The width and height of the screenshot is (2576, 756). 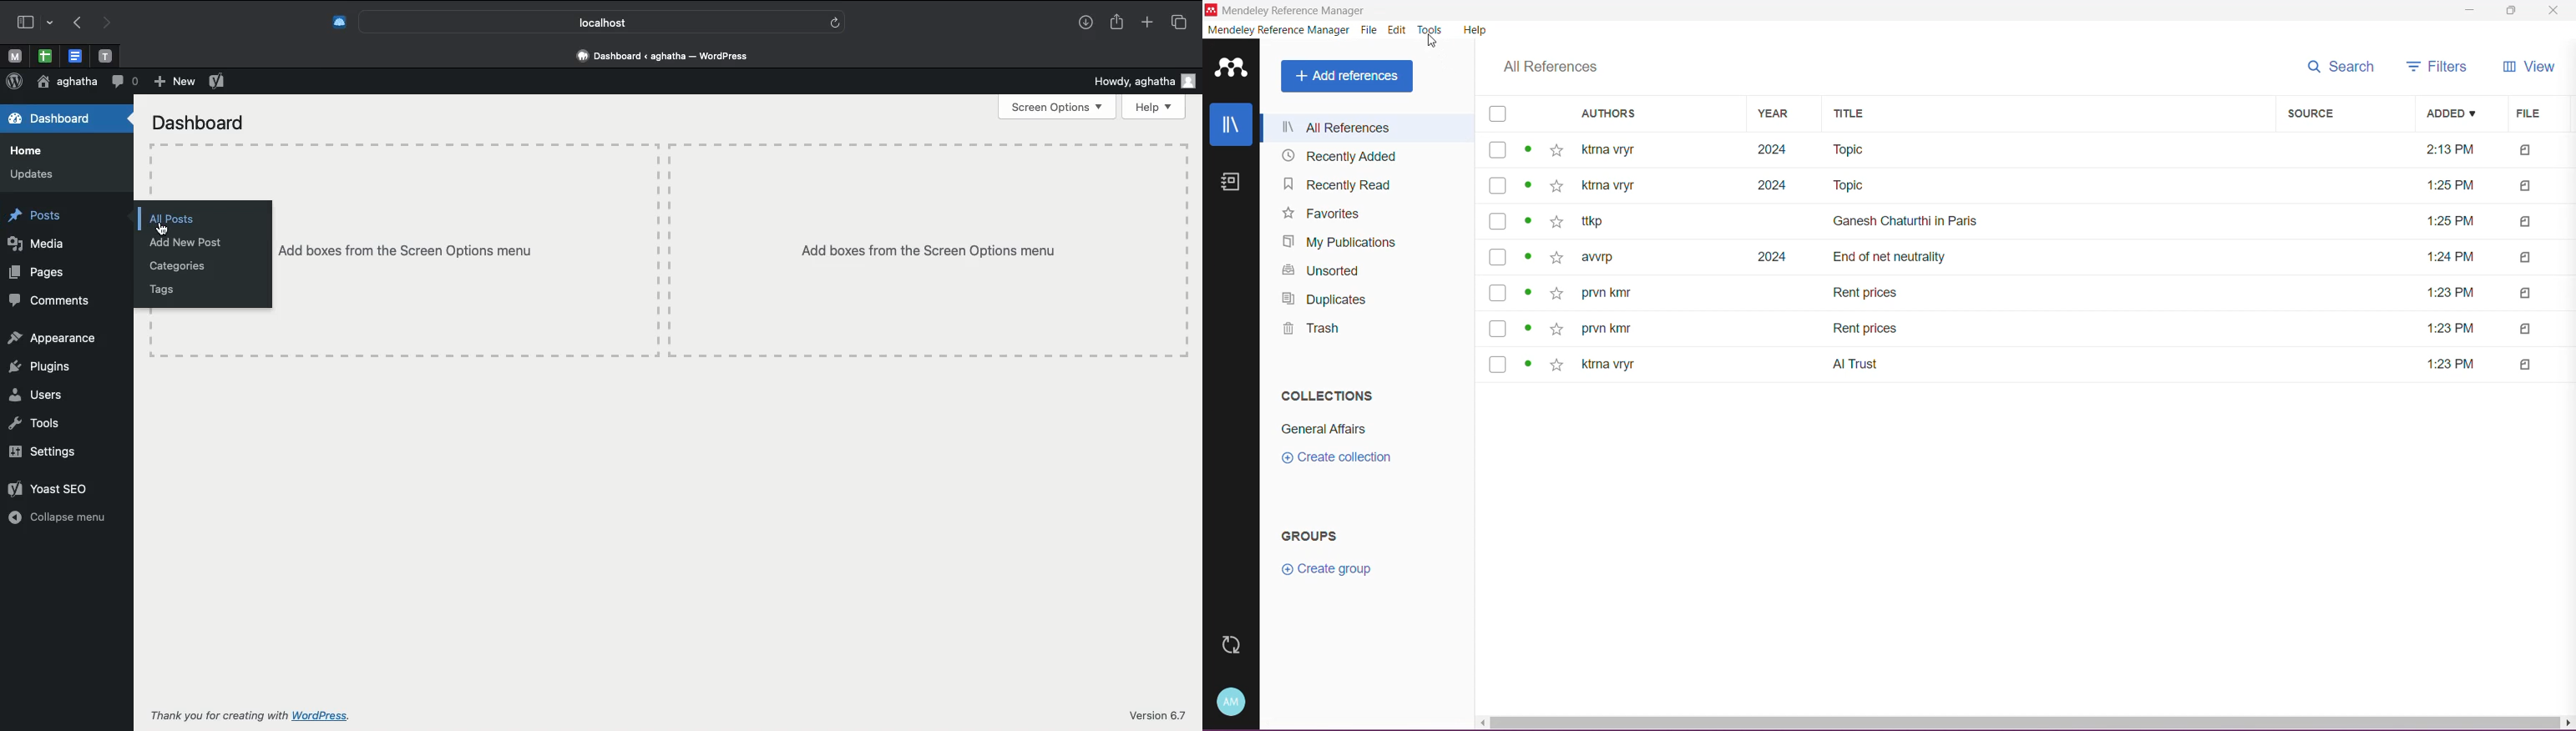 I want to click on Posts, so click(x=35, y=217).